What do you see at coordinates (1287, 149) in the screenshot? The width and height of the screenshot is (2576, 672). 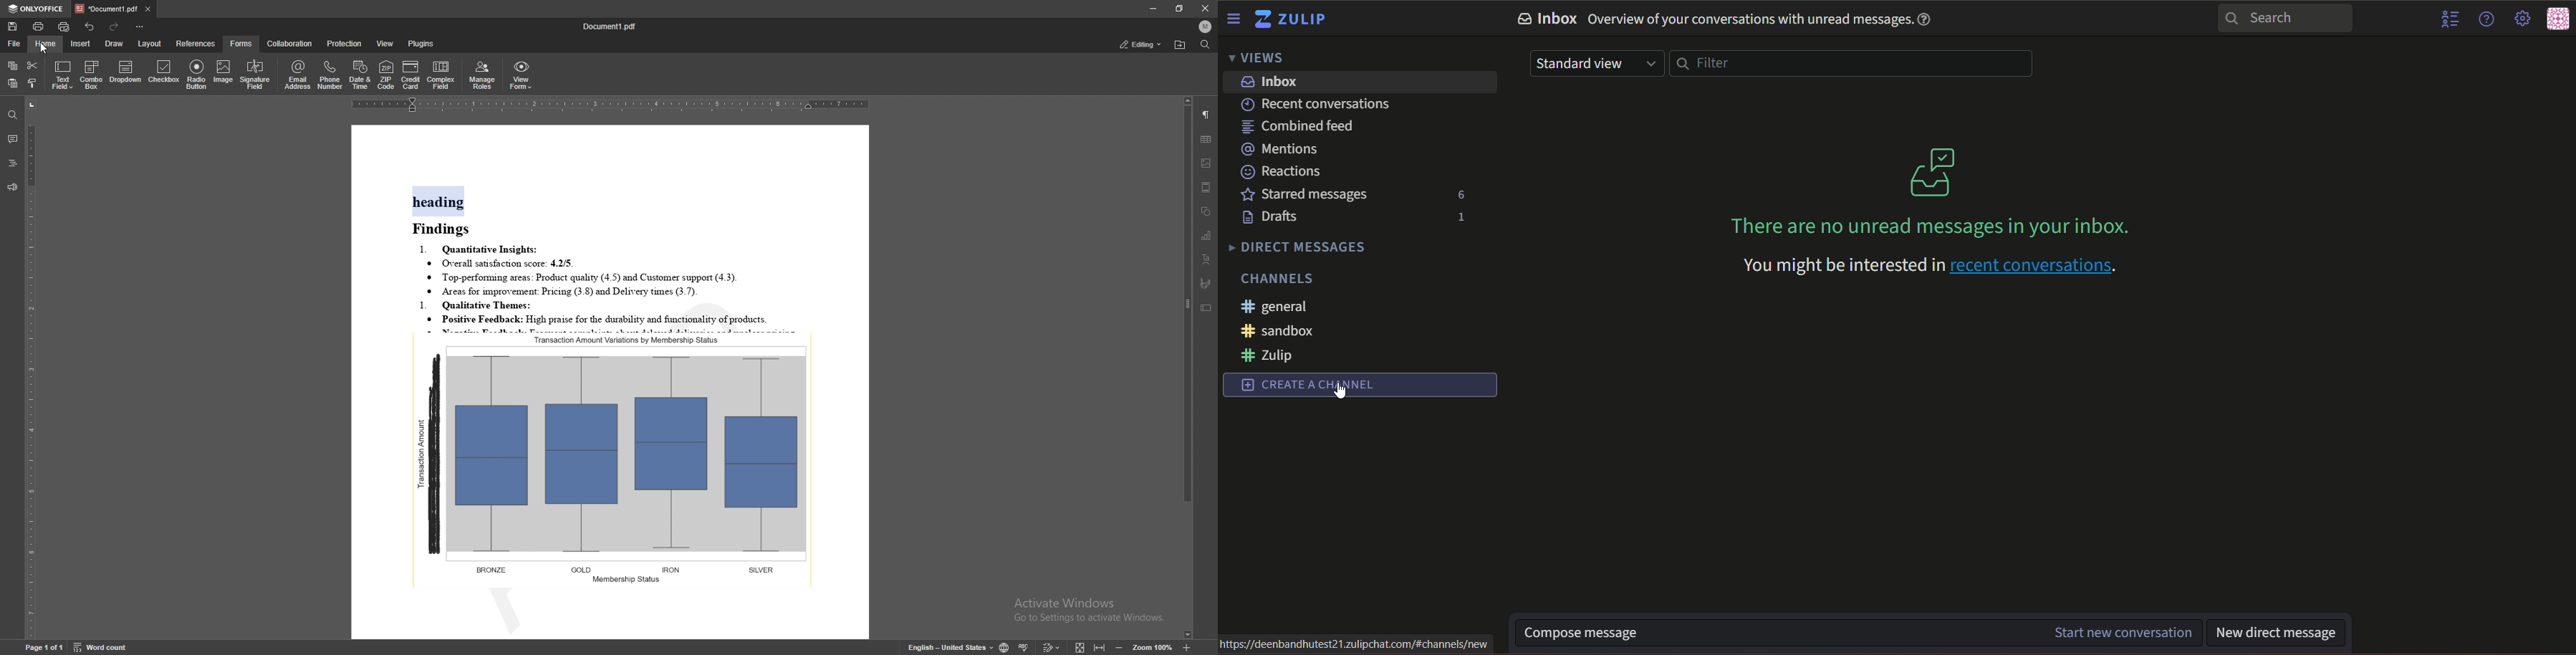 I see `mentions` at bounding box center [1287, 149].